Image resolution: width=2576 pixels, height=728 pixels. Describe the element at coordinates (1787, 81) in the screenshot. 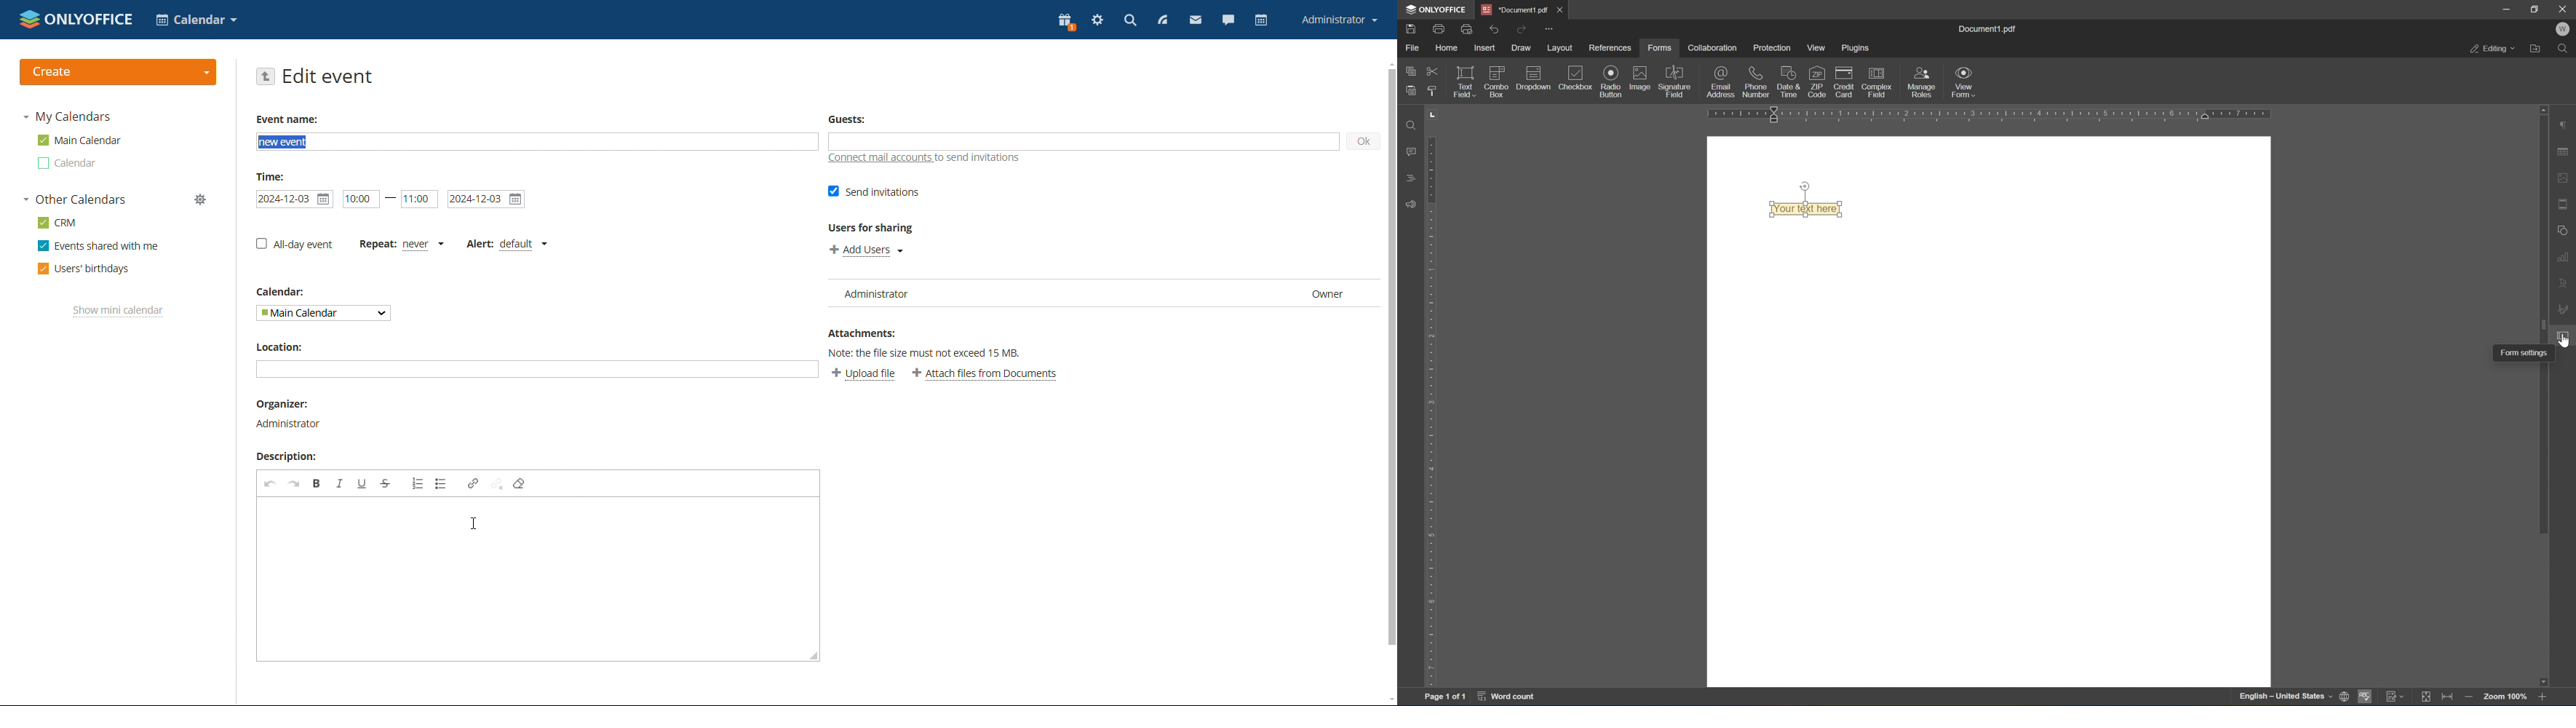

I see `date & time` at that location.